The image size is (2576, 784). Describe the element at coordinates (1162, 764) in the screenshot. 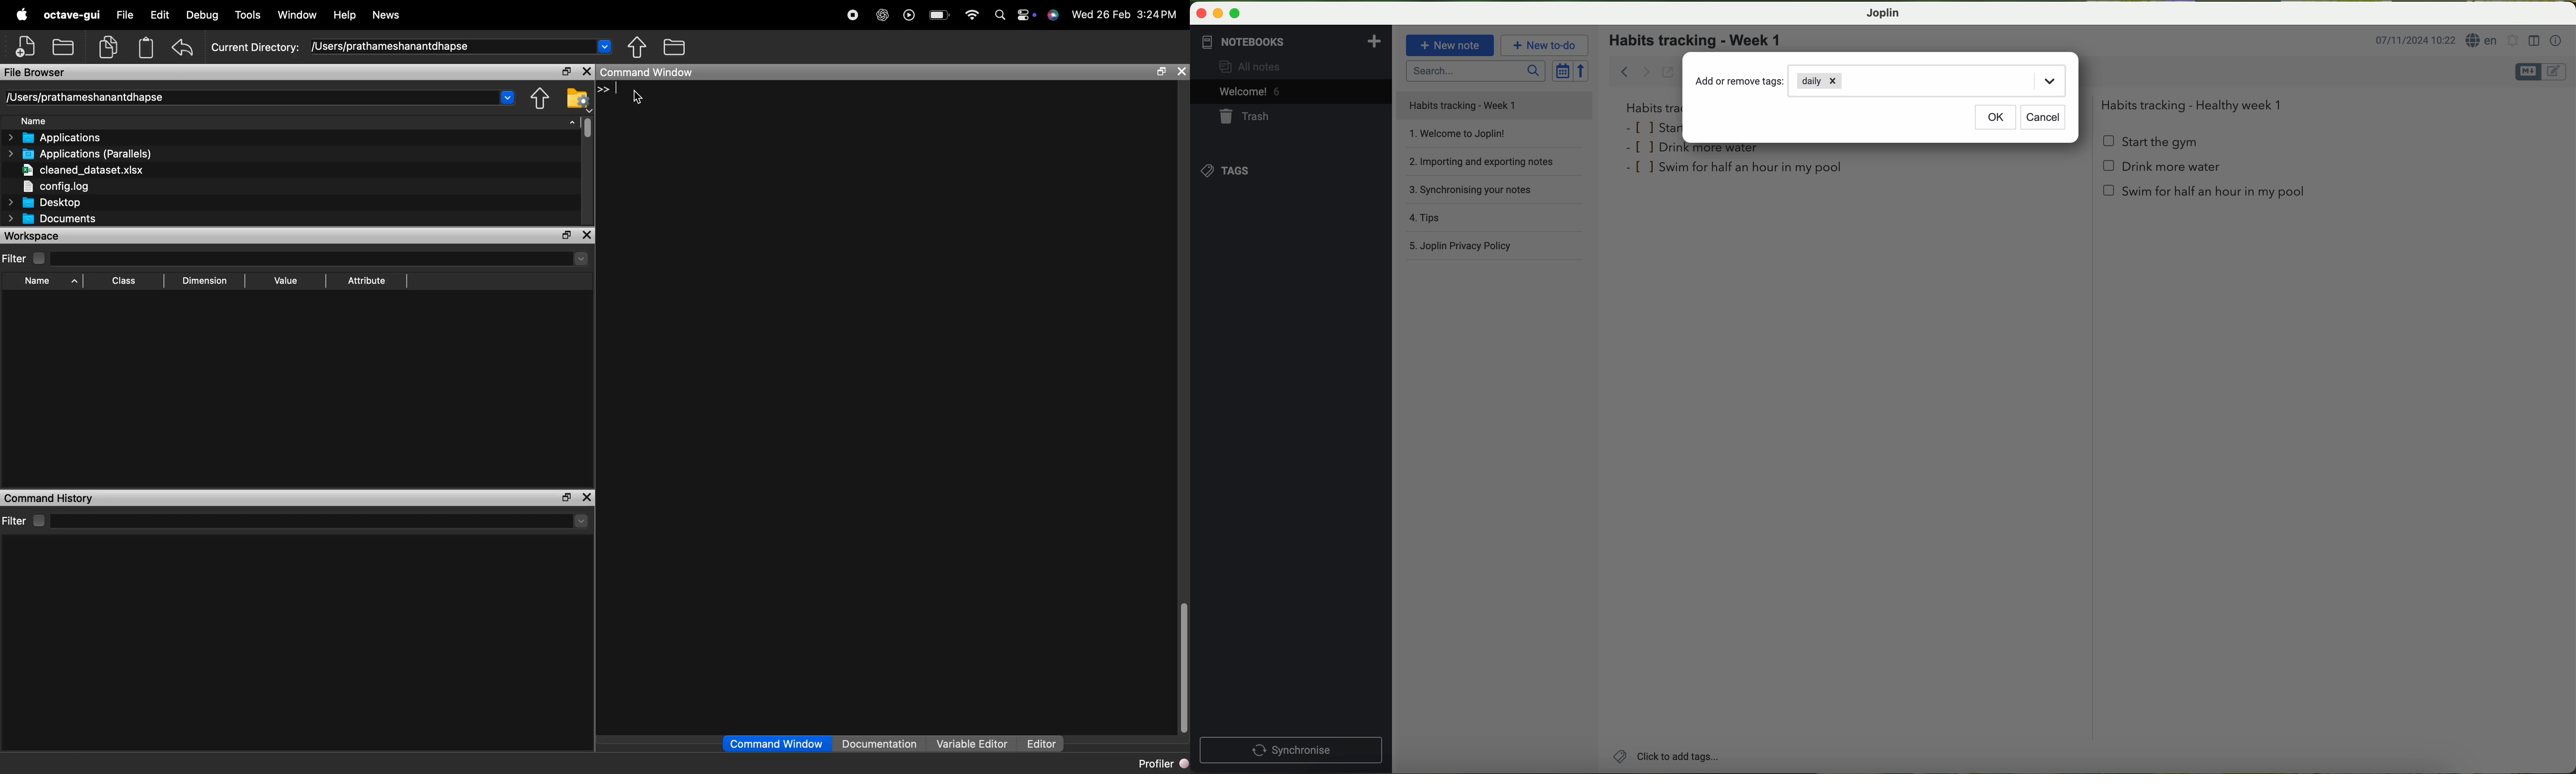

I see `Profiler` at that location.